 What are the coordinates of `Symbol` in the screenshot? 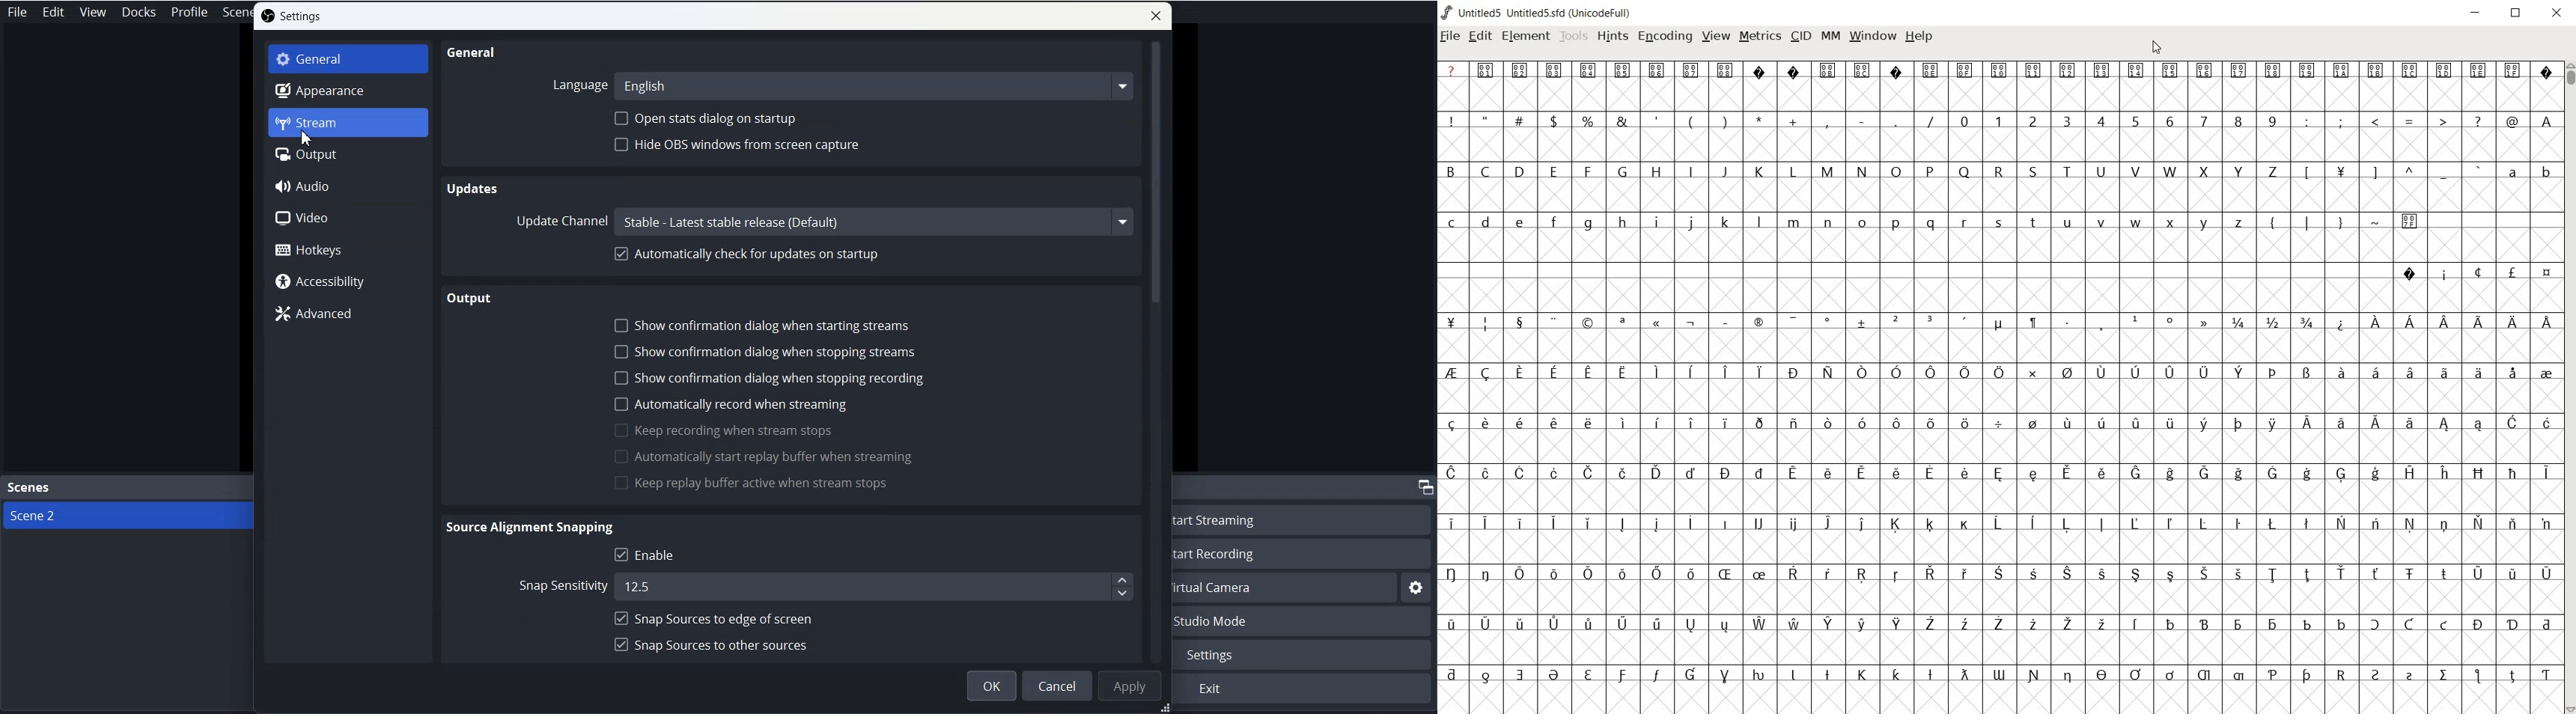 It's located at (1792, 525).